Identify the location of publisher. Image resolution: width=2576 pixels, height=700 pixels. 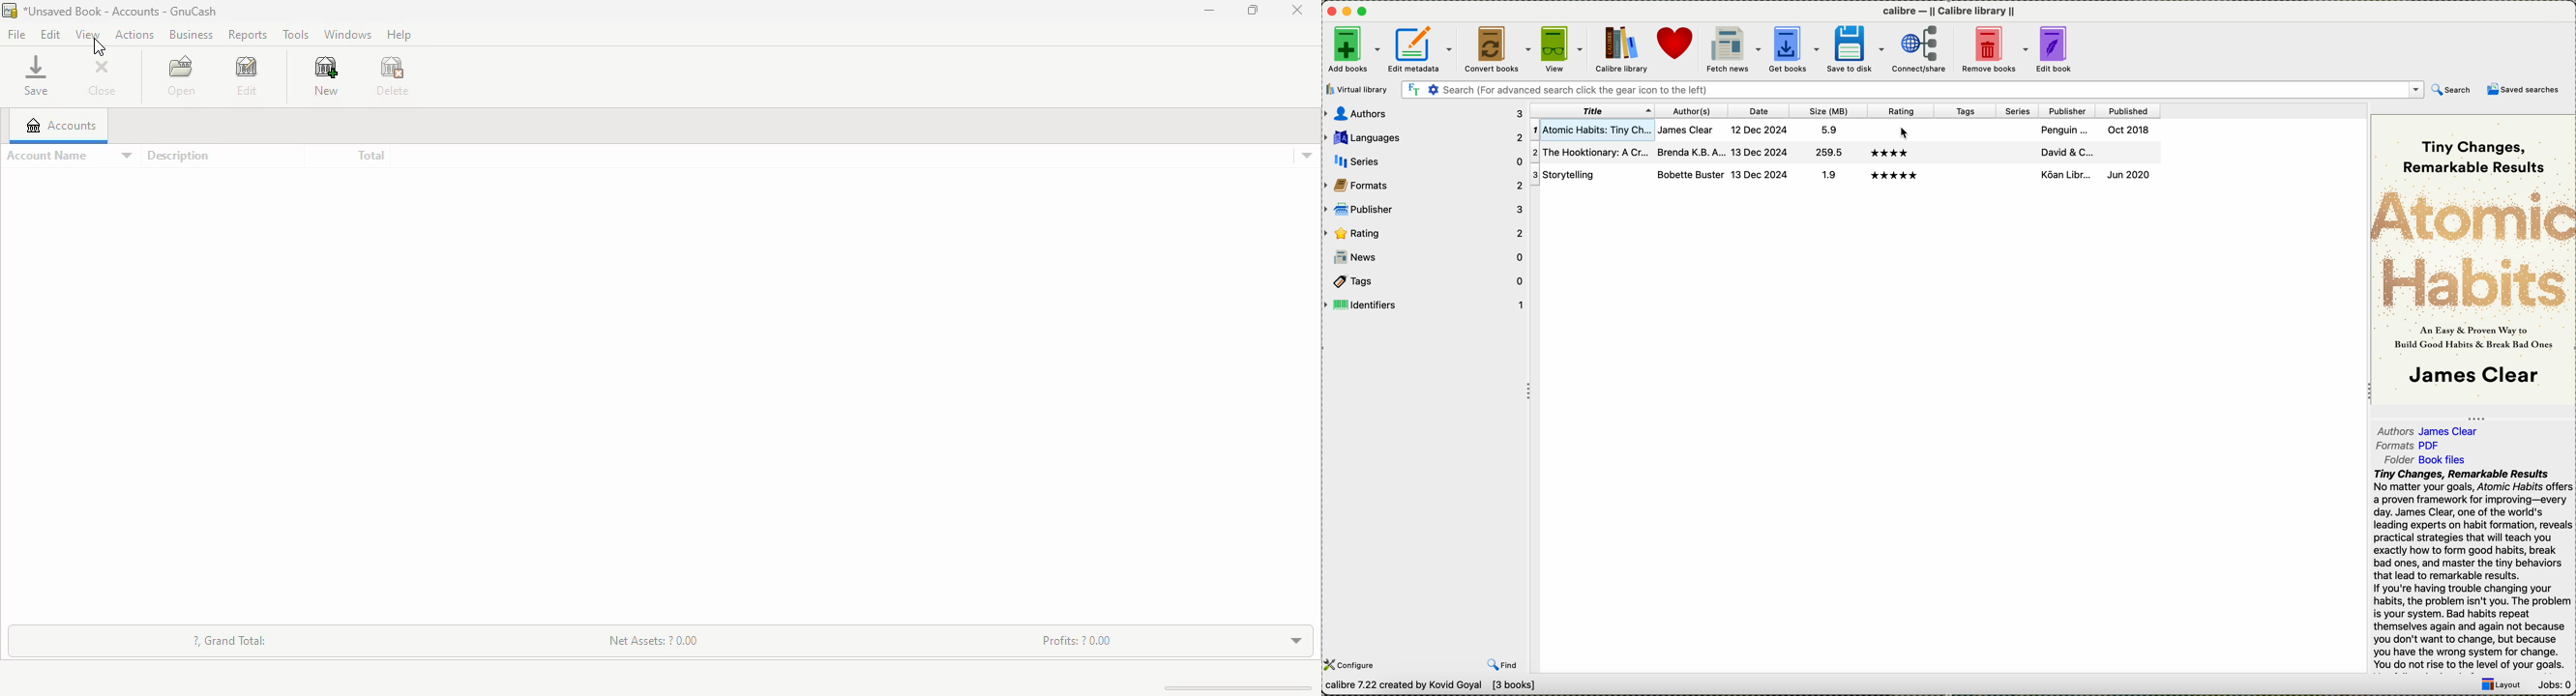
(2068, 109).